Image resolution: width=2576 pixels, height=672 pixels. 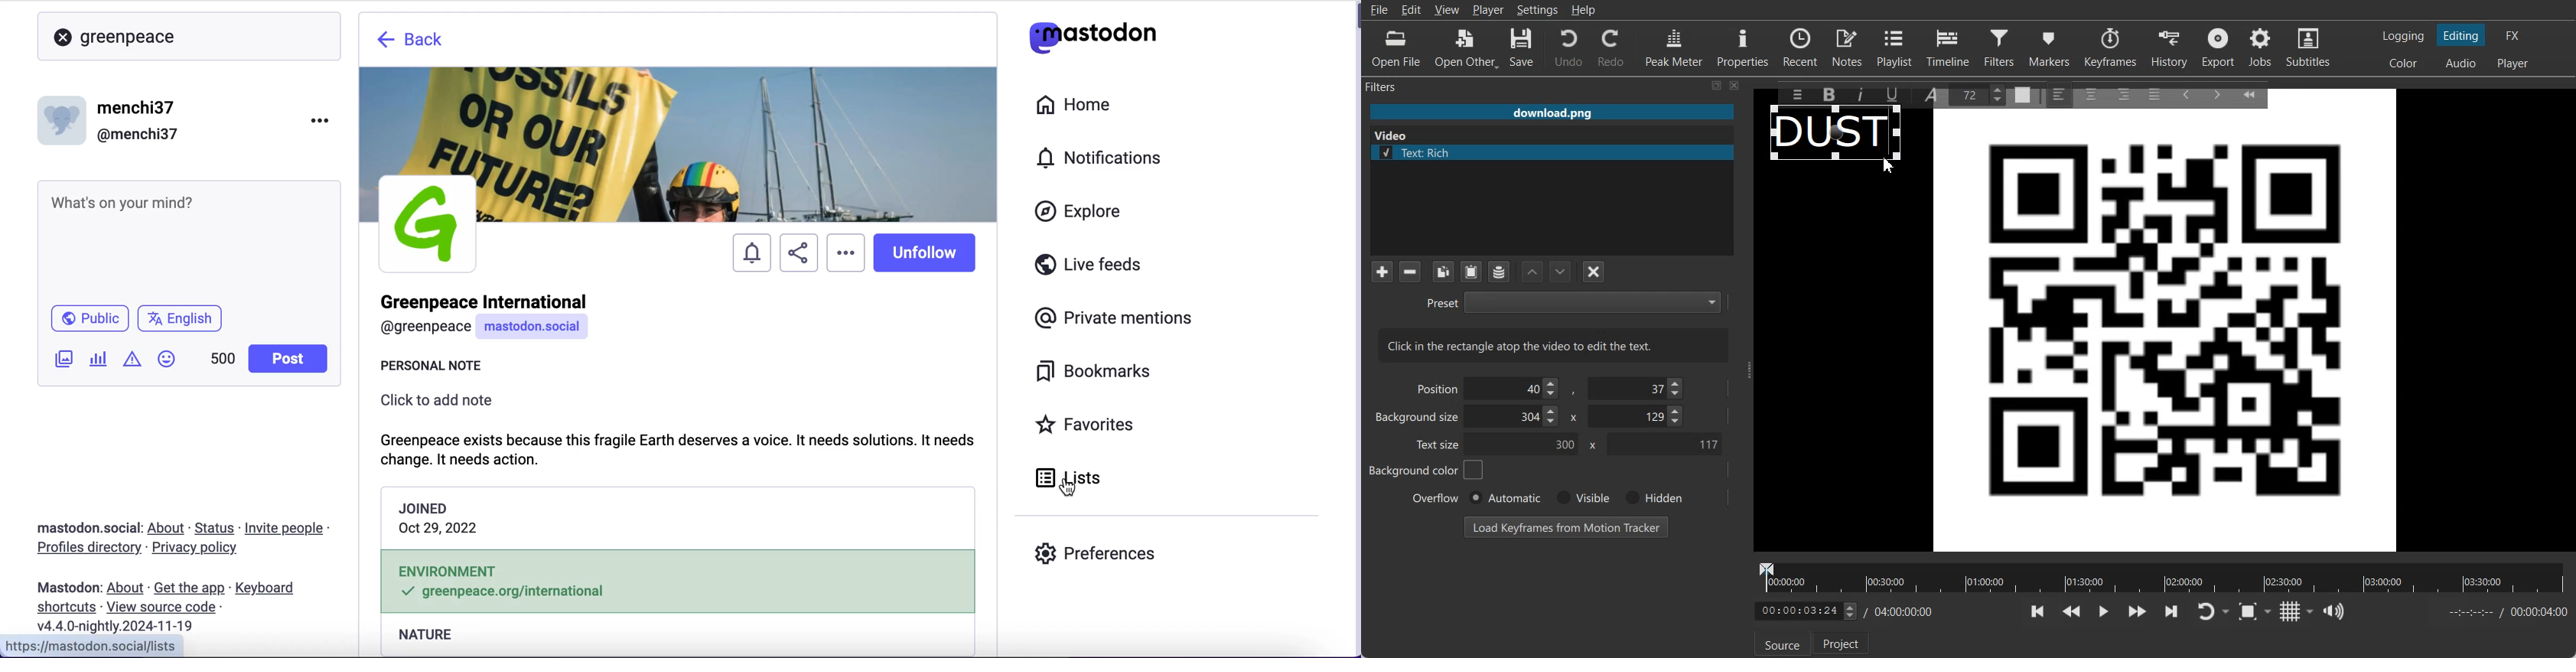 What do you see at coordinates (1743, 46) in the screenshot?
I see `Properties` at bounding box center [1743, 46].